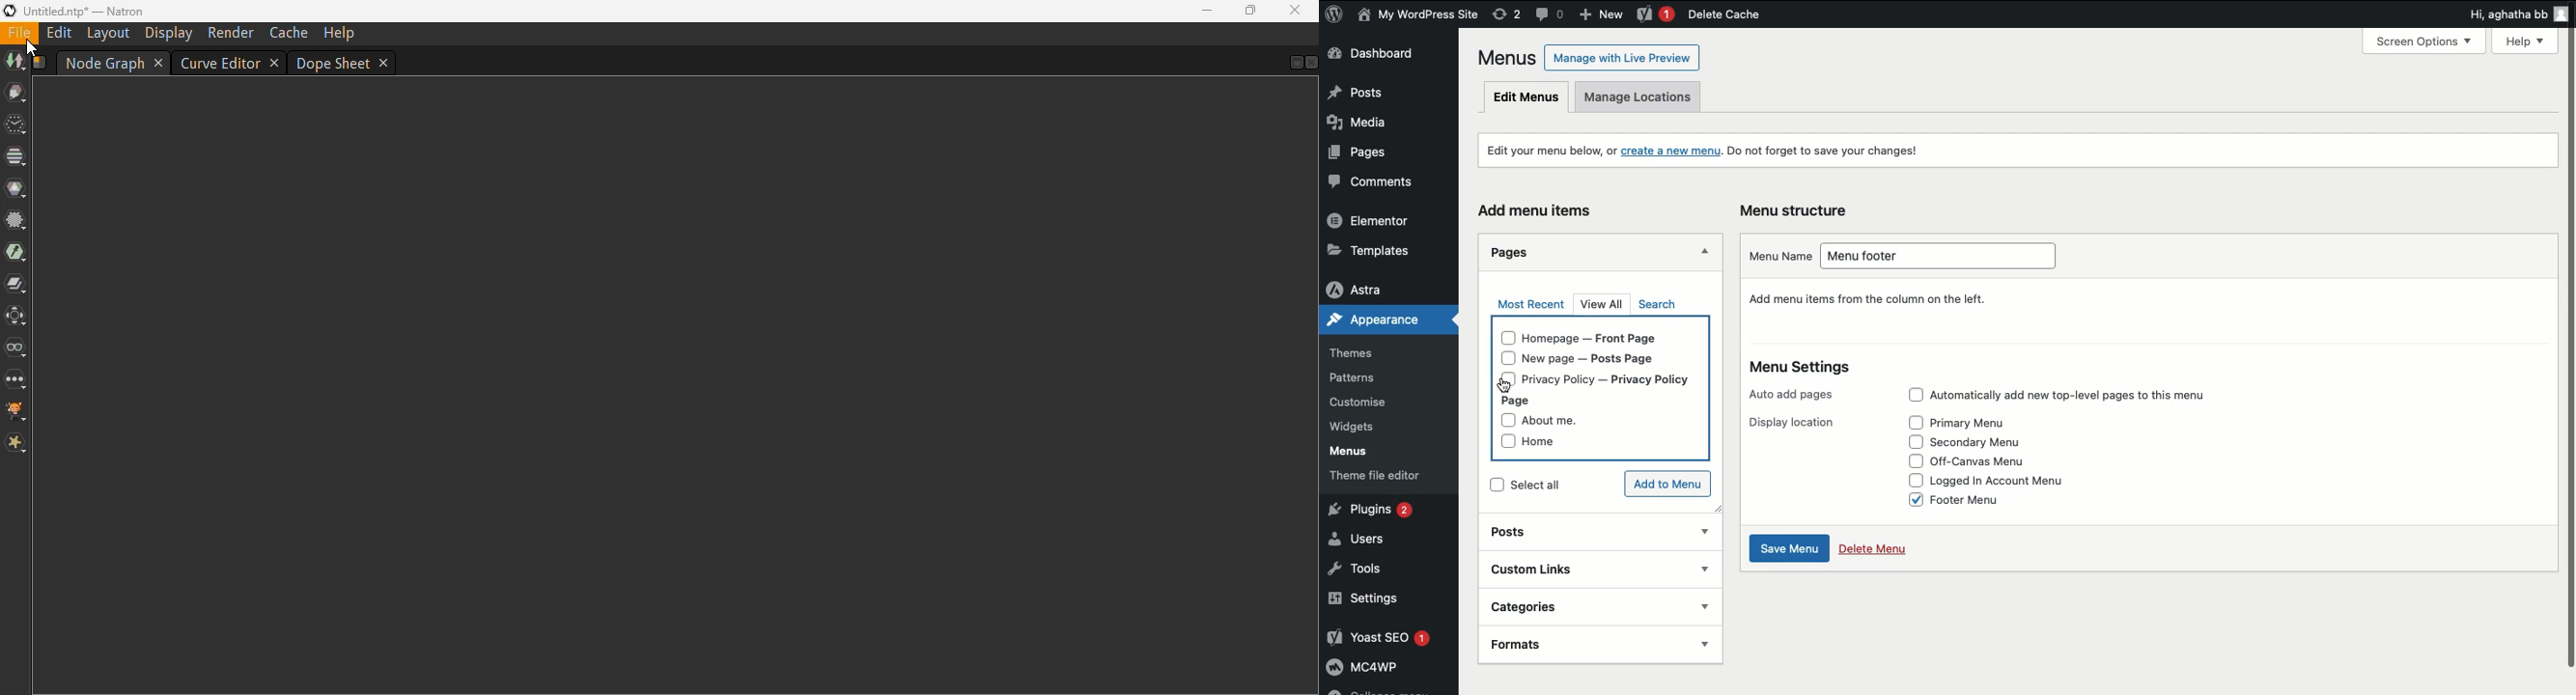 This screenshot has height=700, width=2576. Describe the element at coordinates (1976, 423) in the screenshot. I see `Primary menu` at that location.